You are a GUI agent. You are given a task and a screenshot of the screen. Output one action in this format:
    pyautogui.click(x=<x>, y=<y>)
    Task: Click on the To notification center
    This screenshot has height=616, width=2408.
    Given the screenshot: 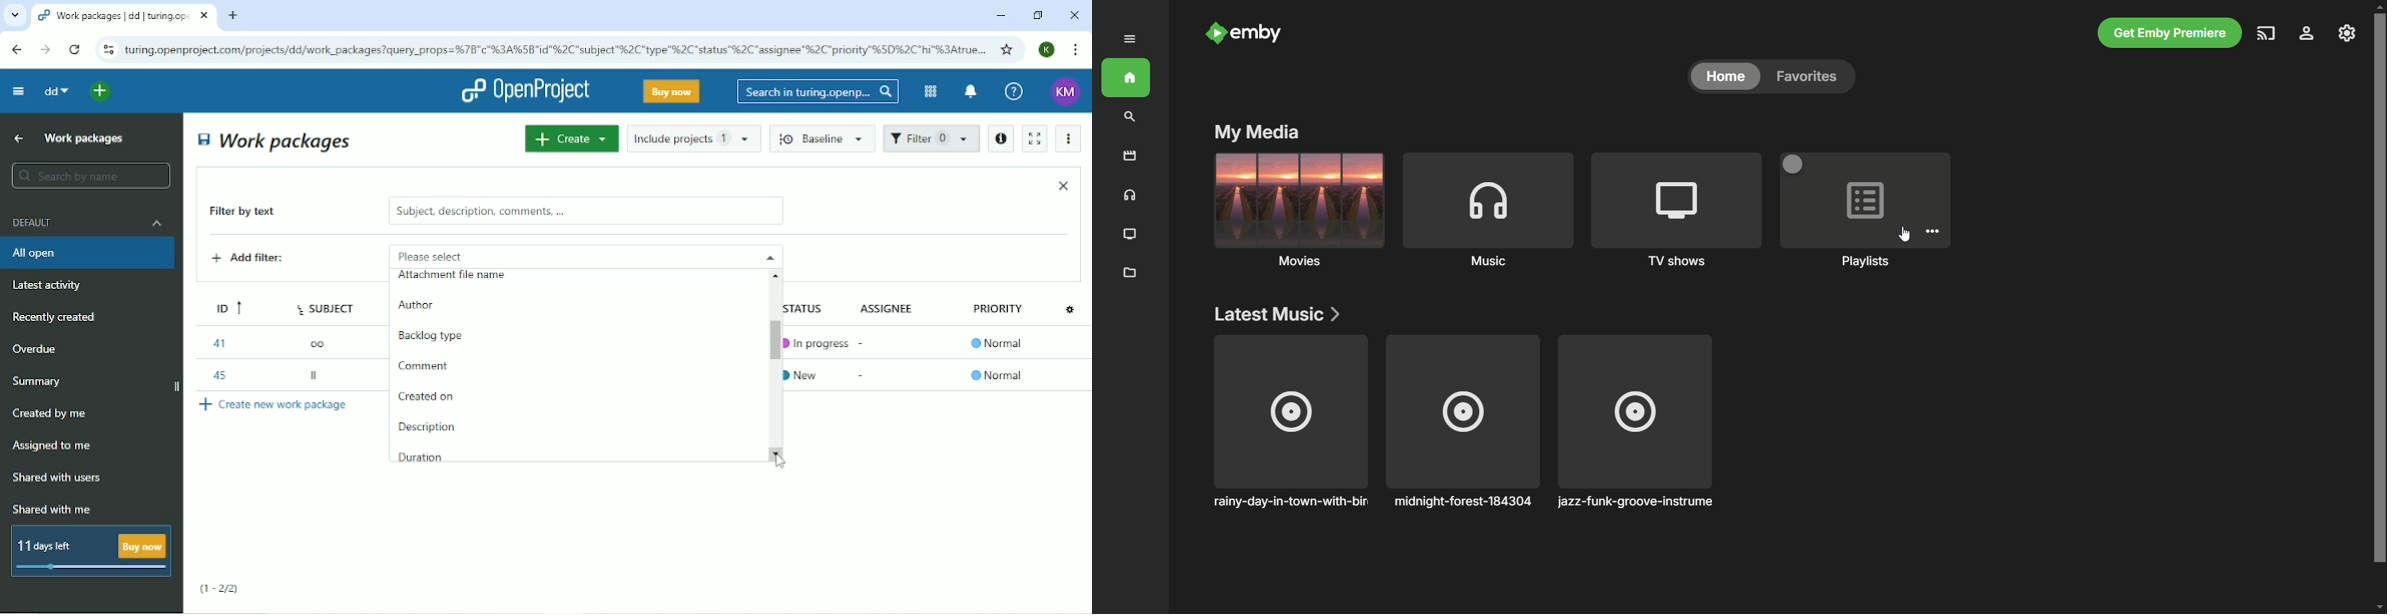 What is the action you would take?
    pyautogui.click(x=969, y=93)
    